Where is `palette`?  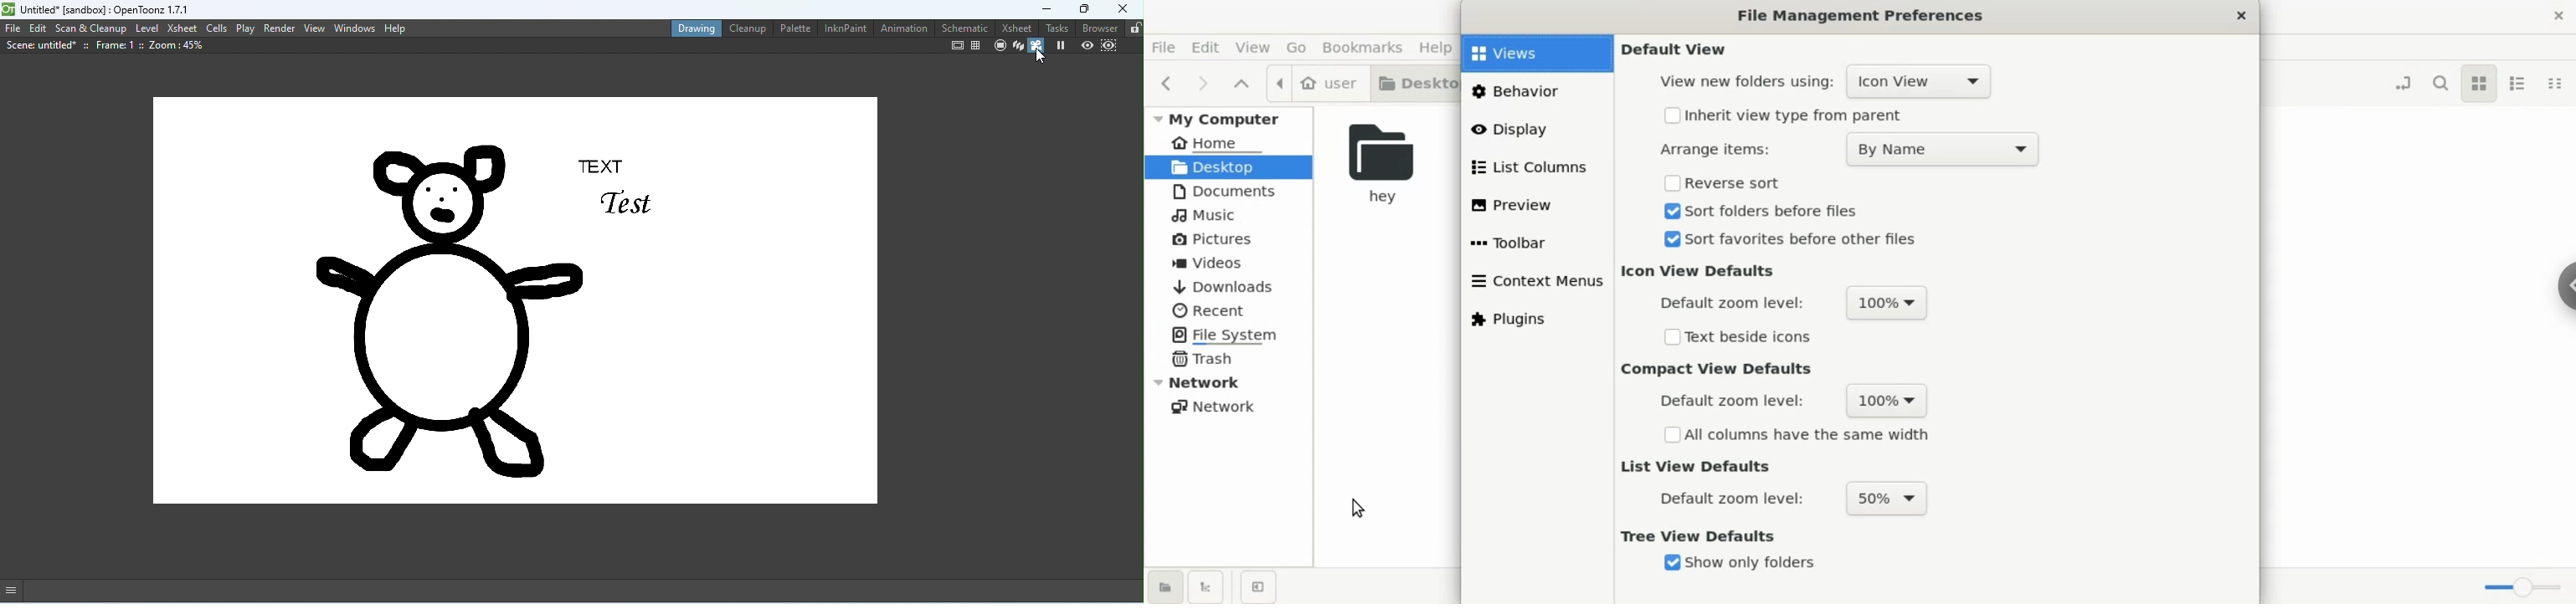 palette is located at coordinates (793, 28).